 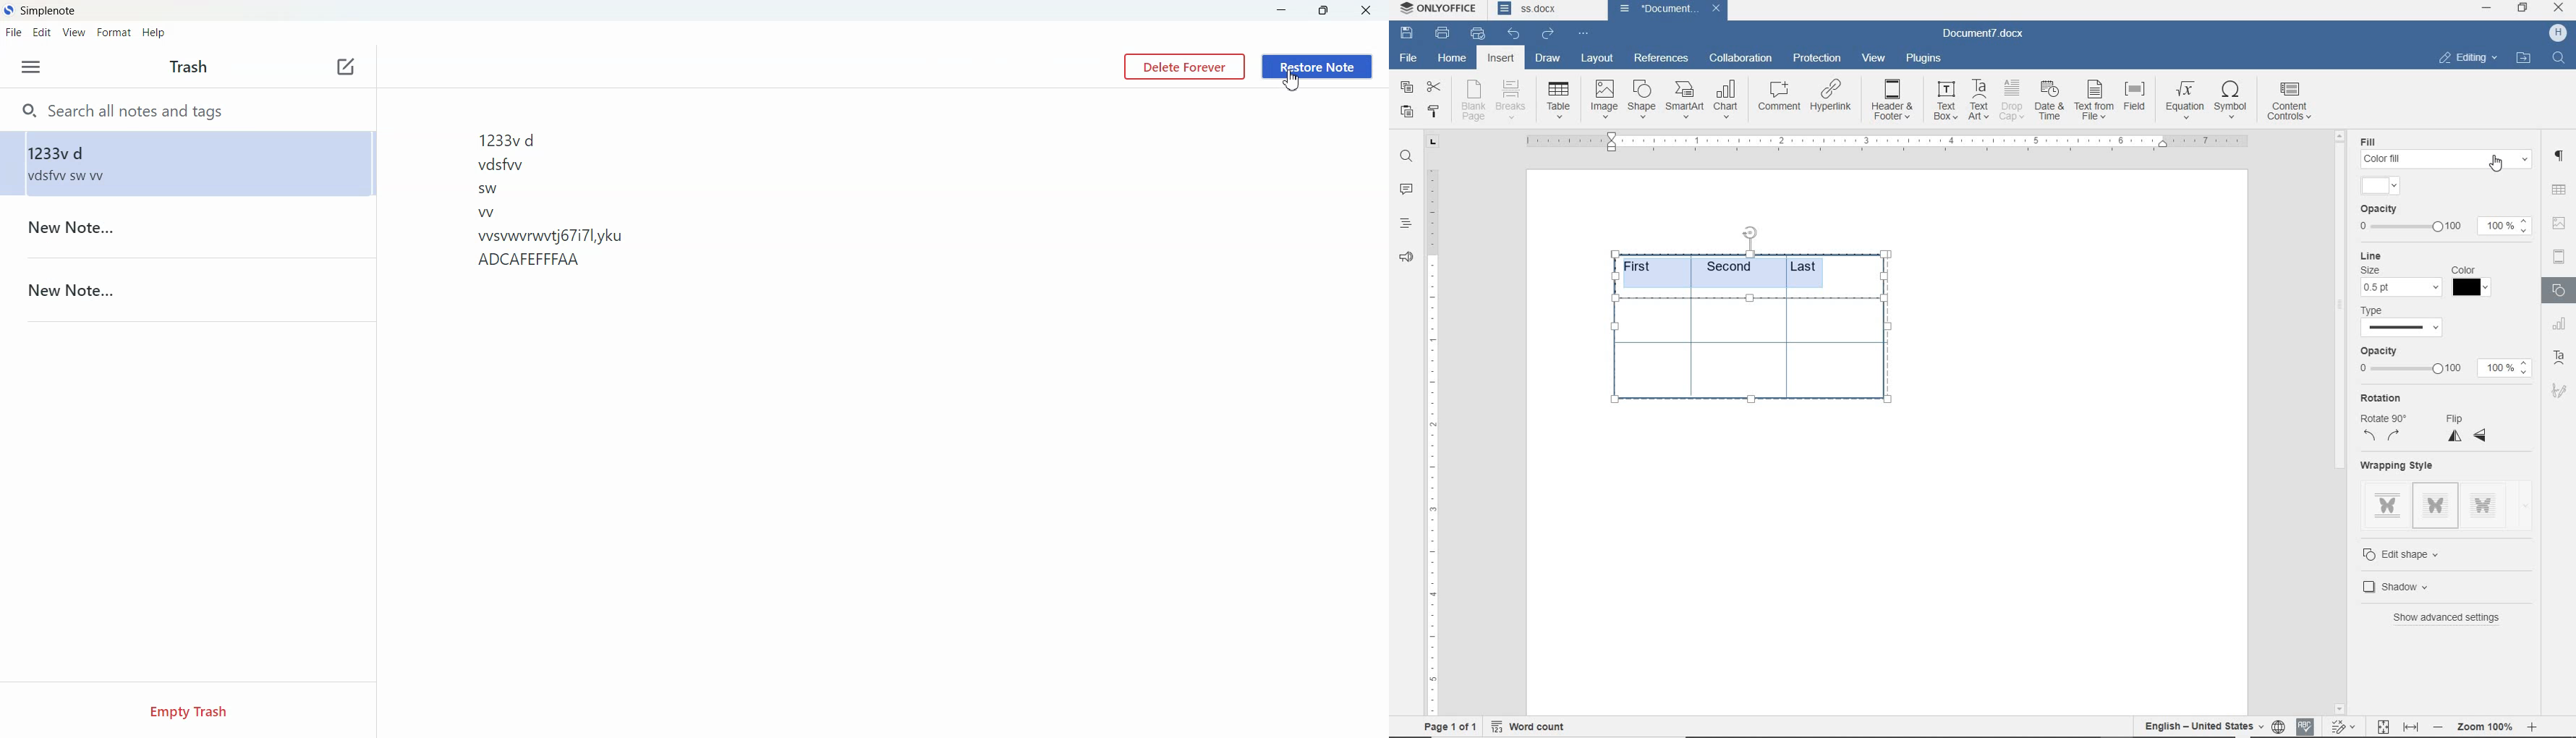 What do you see at coordinates (2559, 189) in the screenshot?
I see `TABLE` at bounding box center [2559, 189].